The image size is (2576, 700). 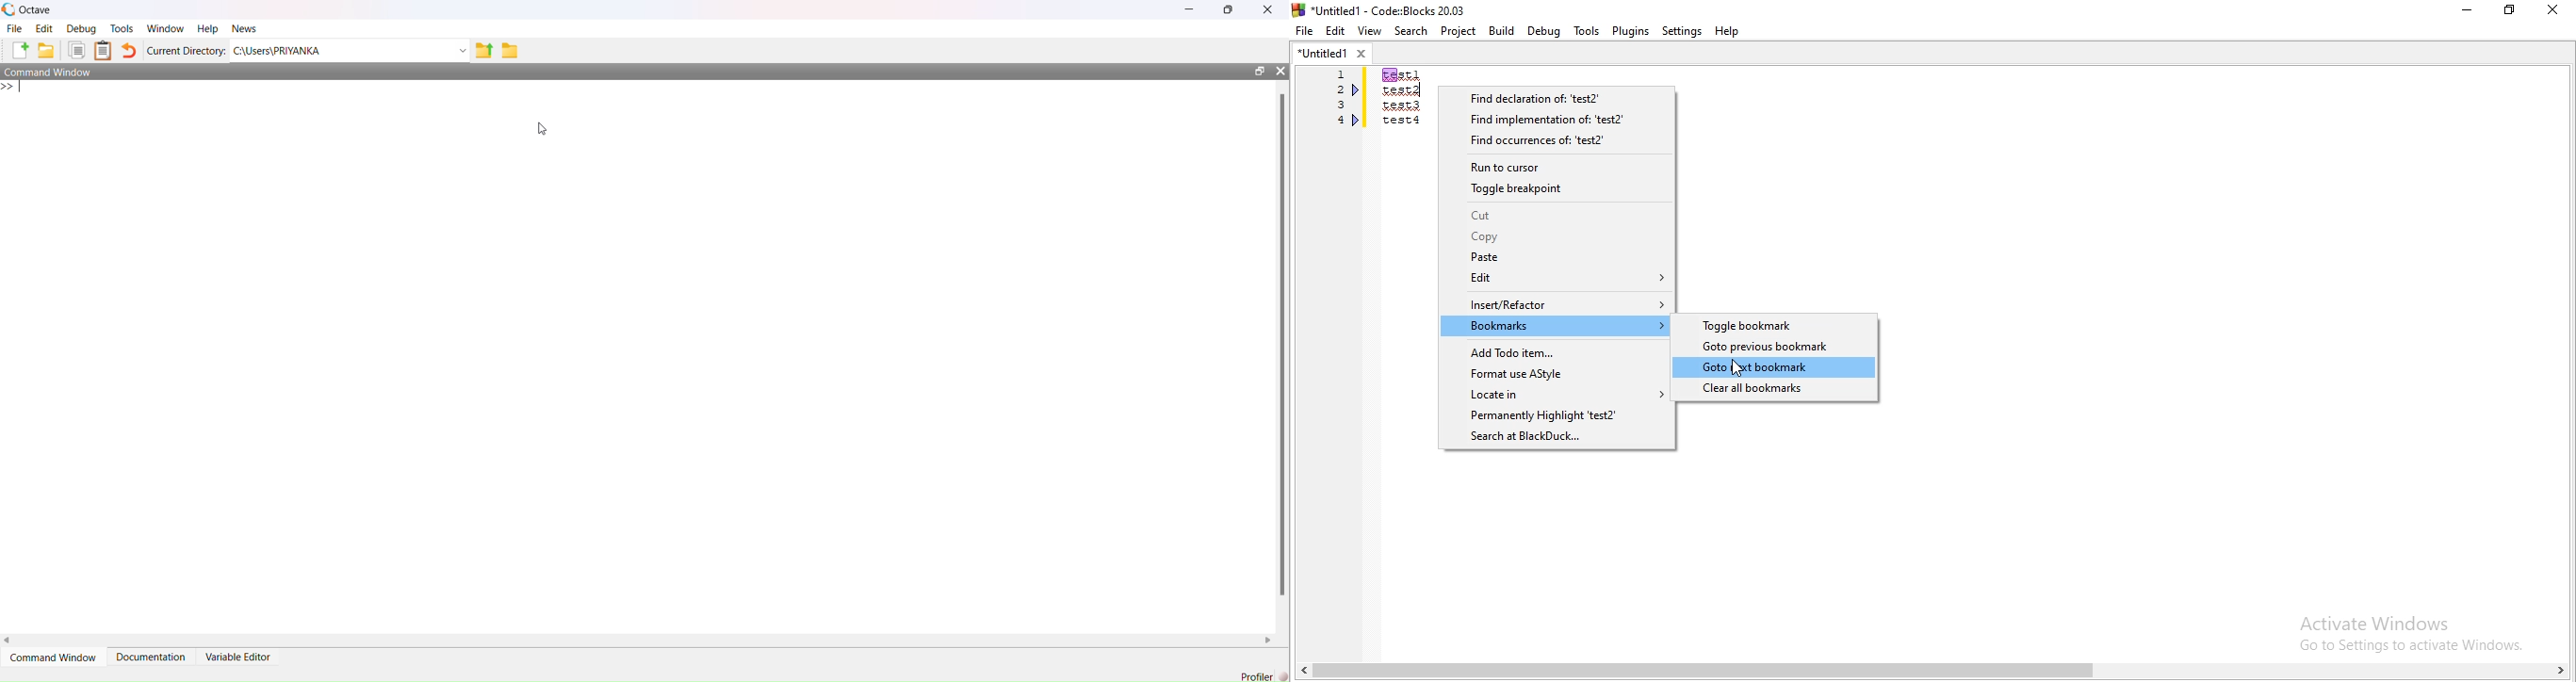 What do you see at coordinates (1682, 32) in the screenshot?
I see `Settings ` at bounding box center [1682, 32].